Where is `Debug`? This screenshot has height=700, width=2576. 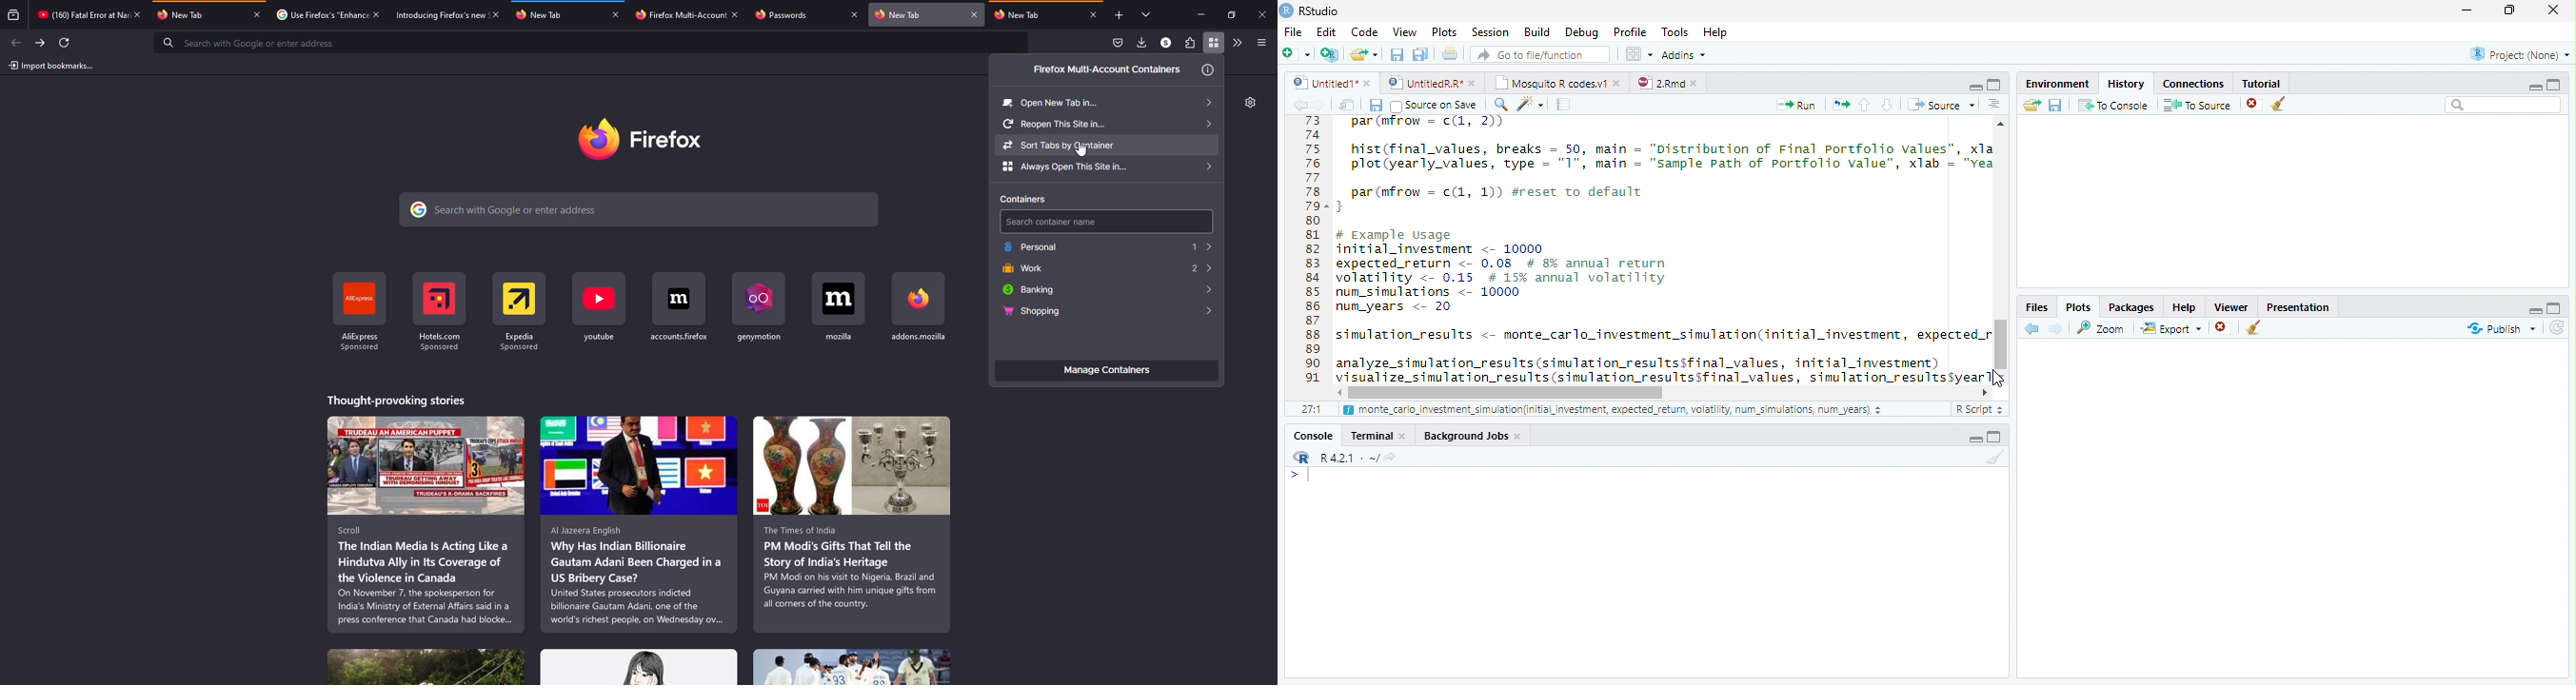 Debug is located at coordinates (1580, 32).